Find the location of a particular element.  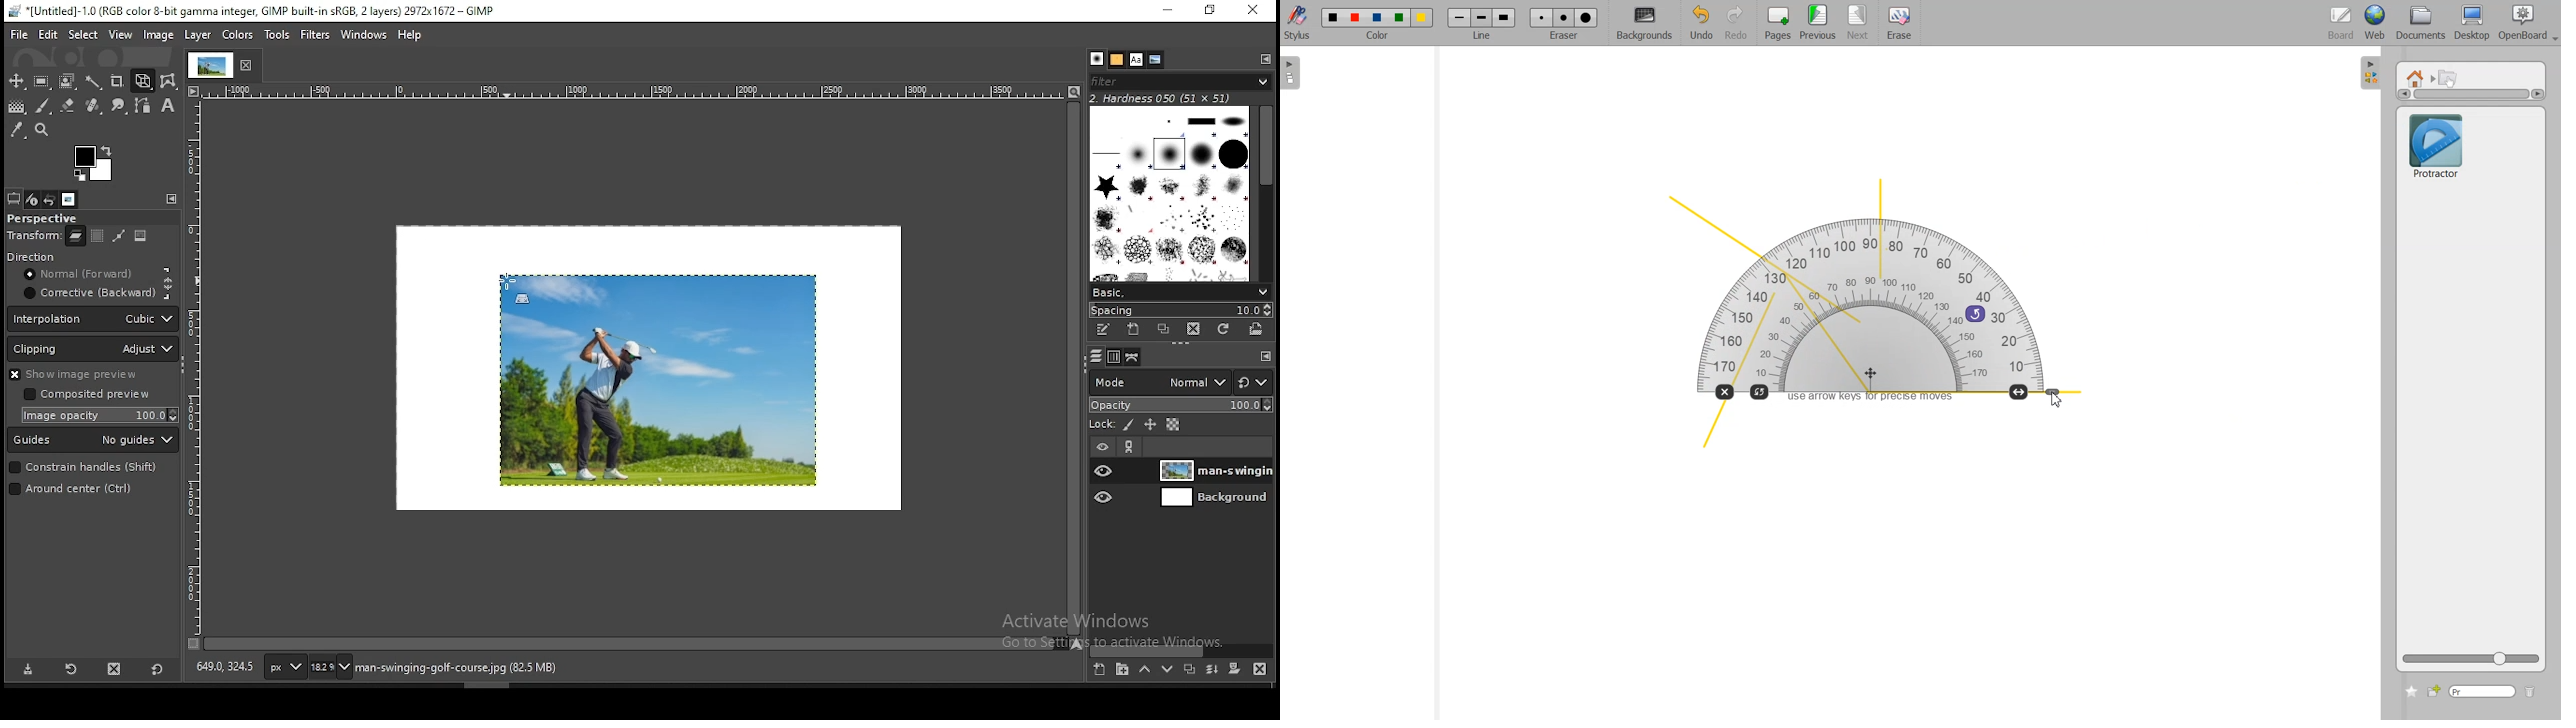

direction is located at coordinates (57, 258).